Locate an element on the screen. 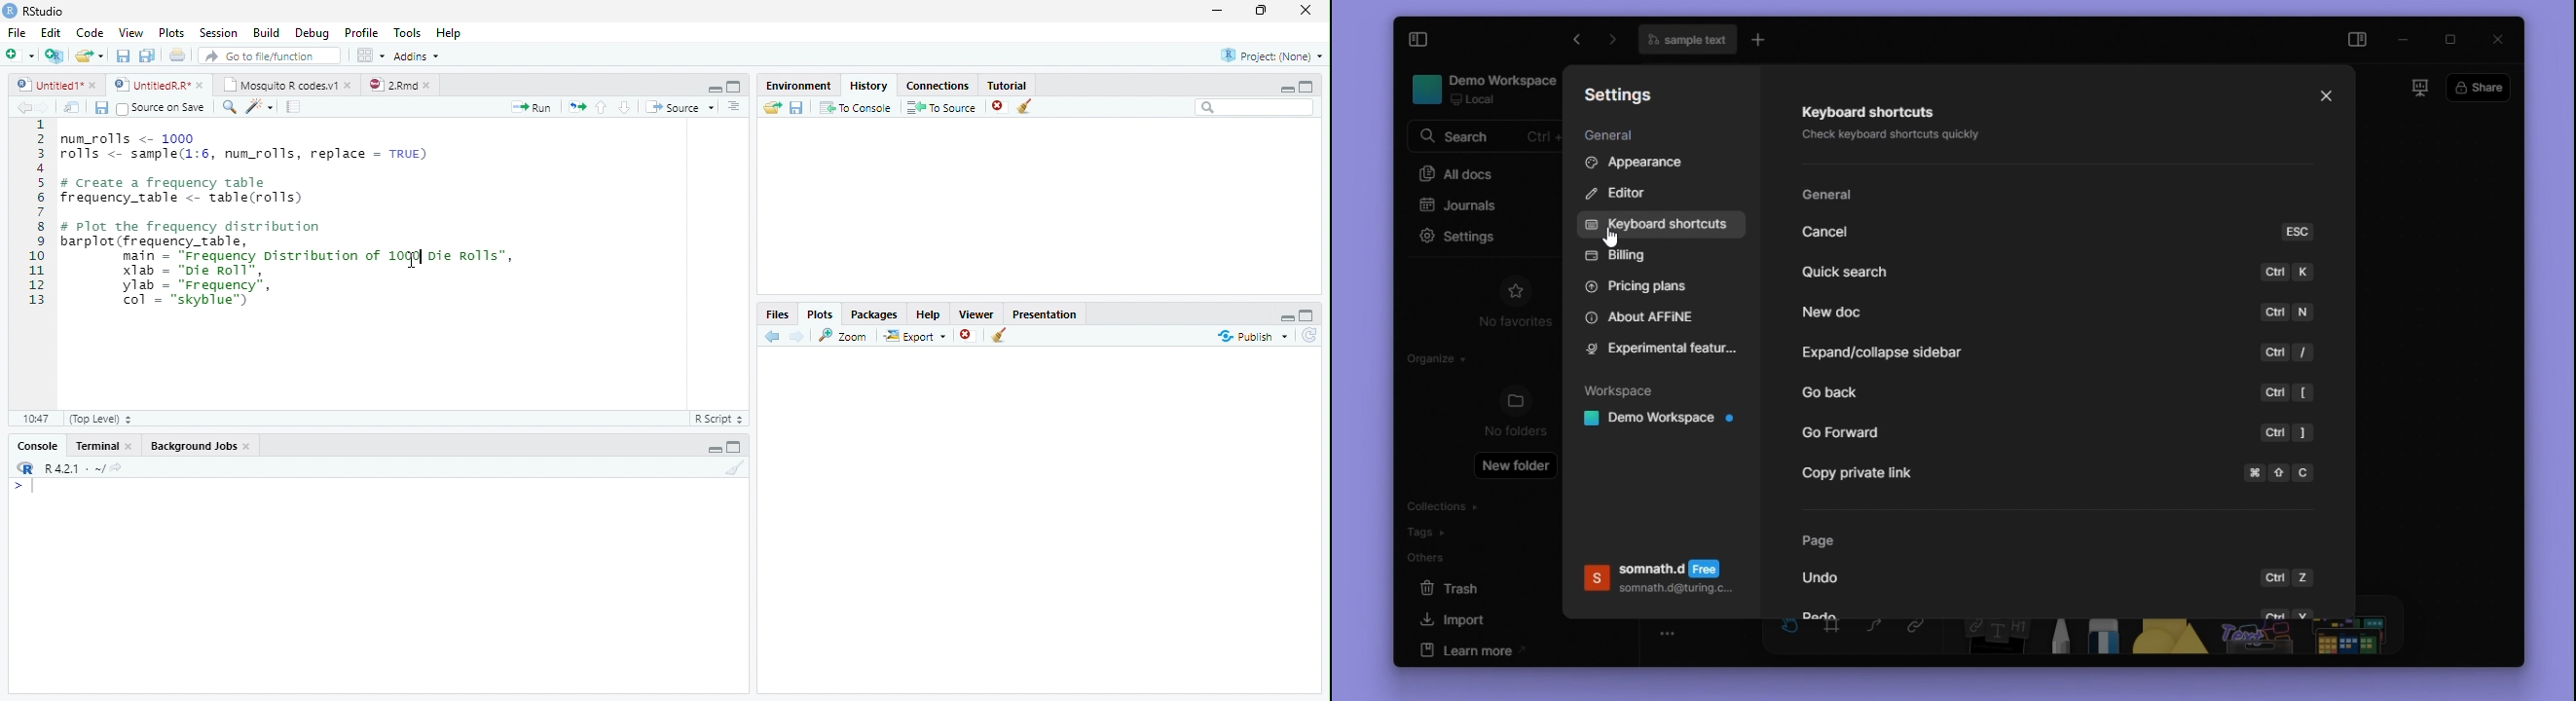  Debug is located at coordinates (313, 32).